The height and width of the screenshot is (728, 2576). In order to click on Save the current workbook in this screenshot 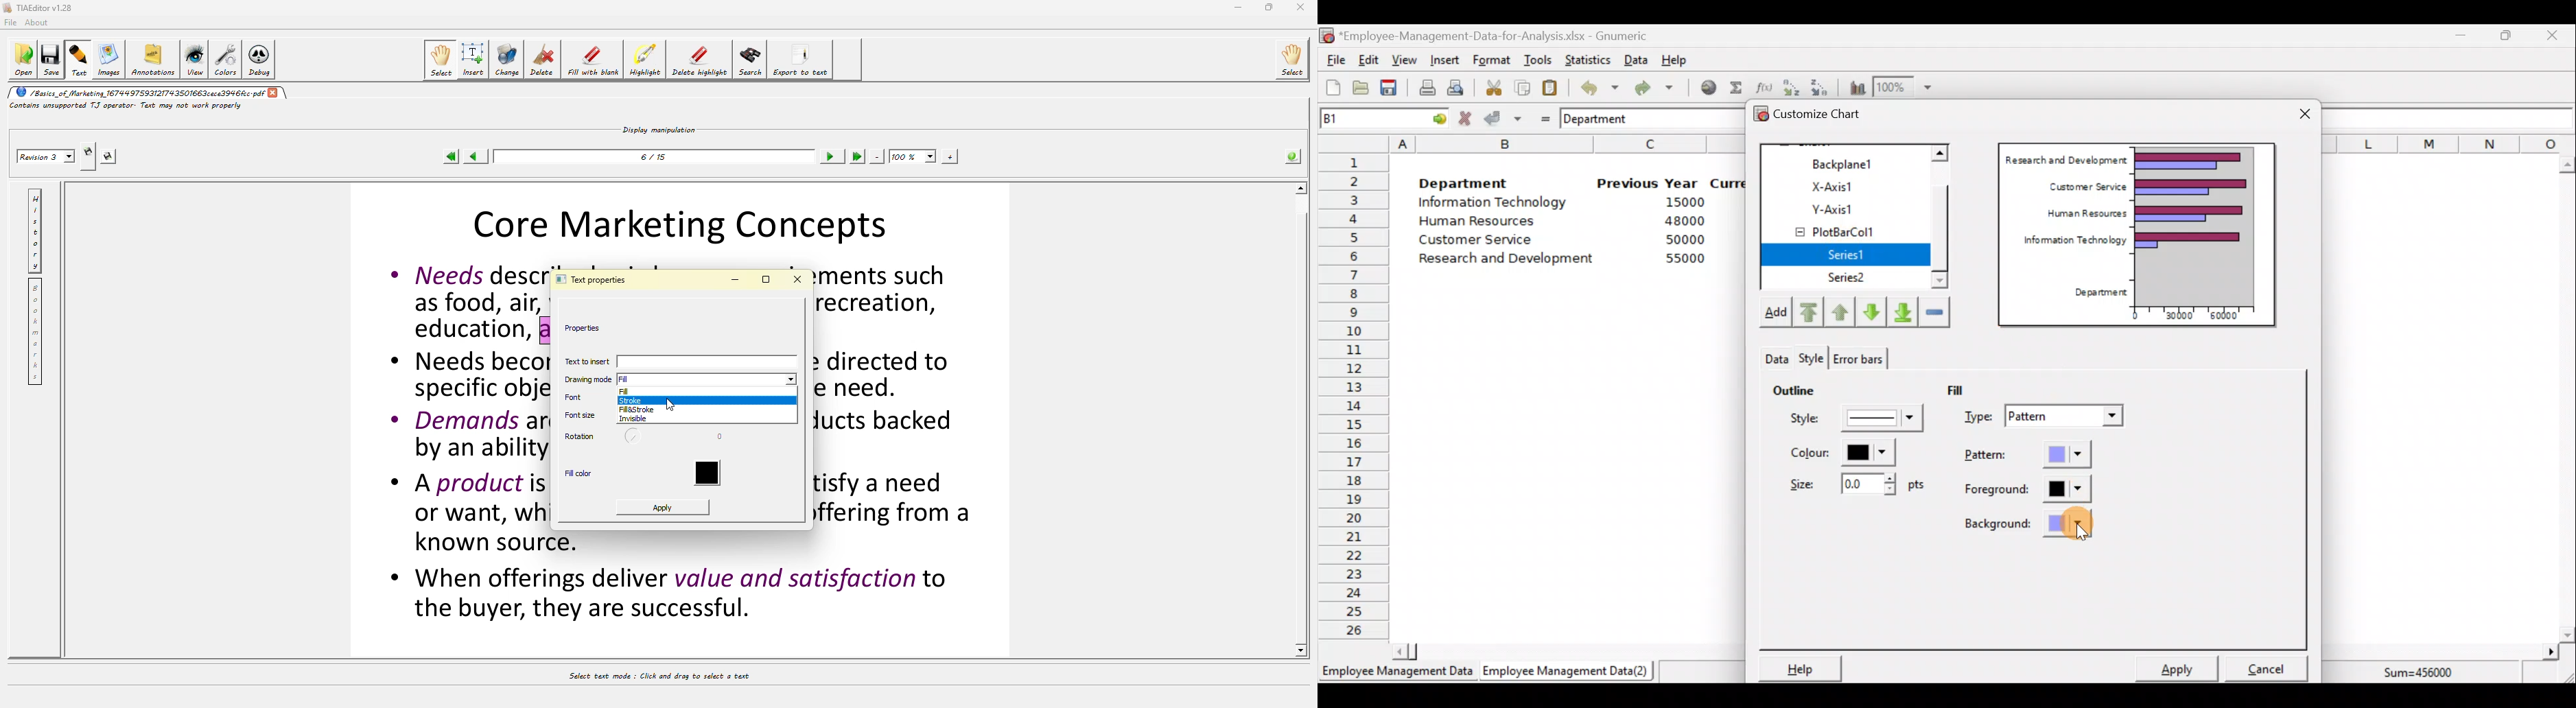, I will do `click(1393, 90)`.